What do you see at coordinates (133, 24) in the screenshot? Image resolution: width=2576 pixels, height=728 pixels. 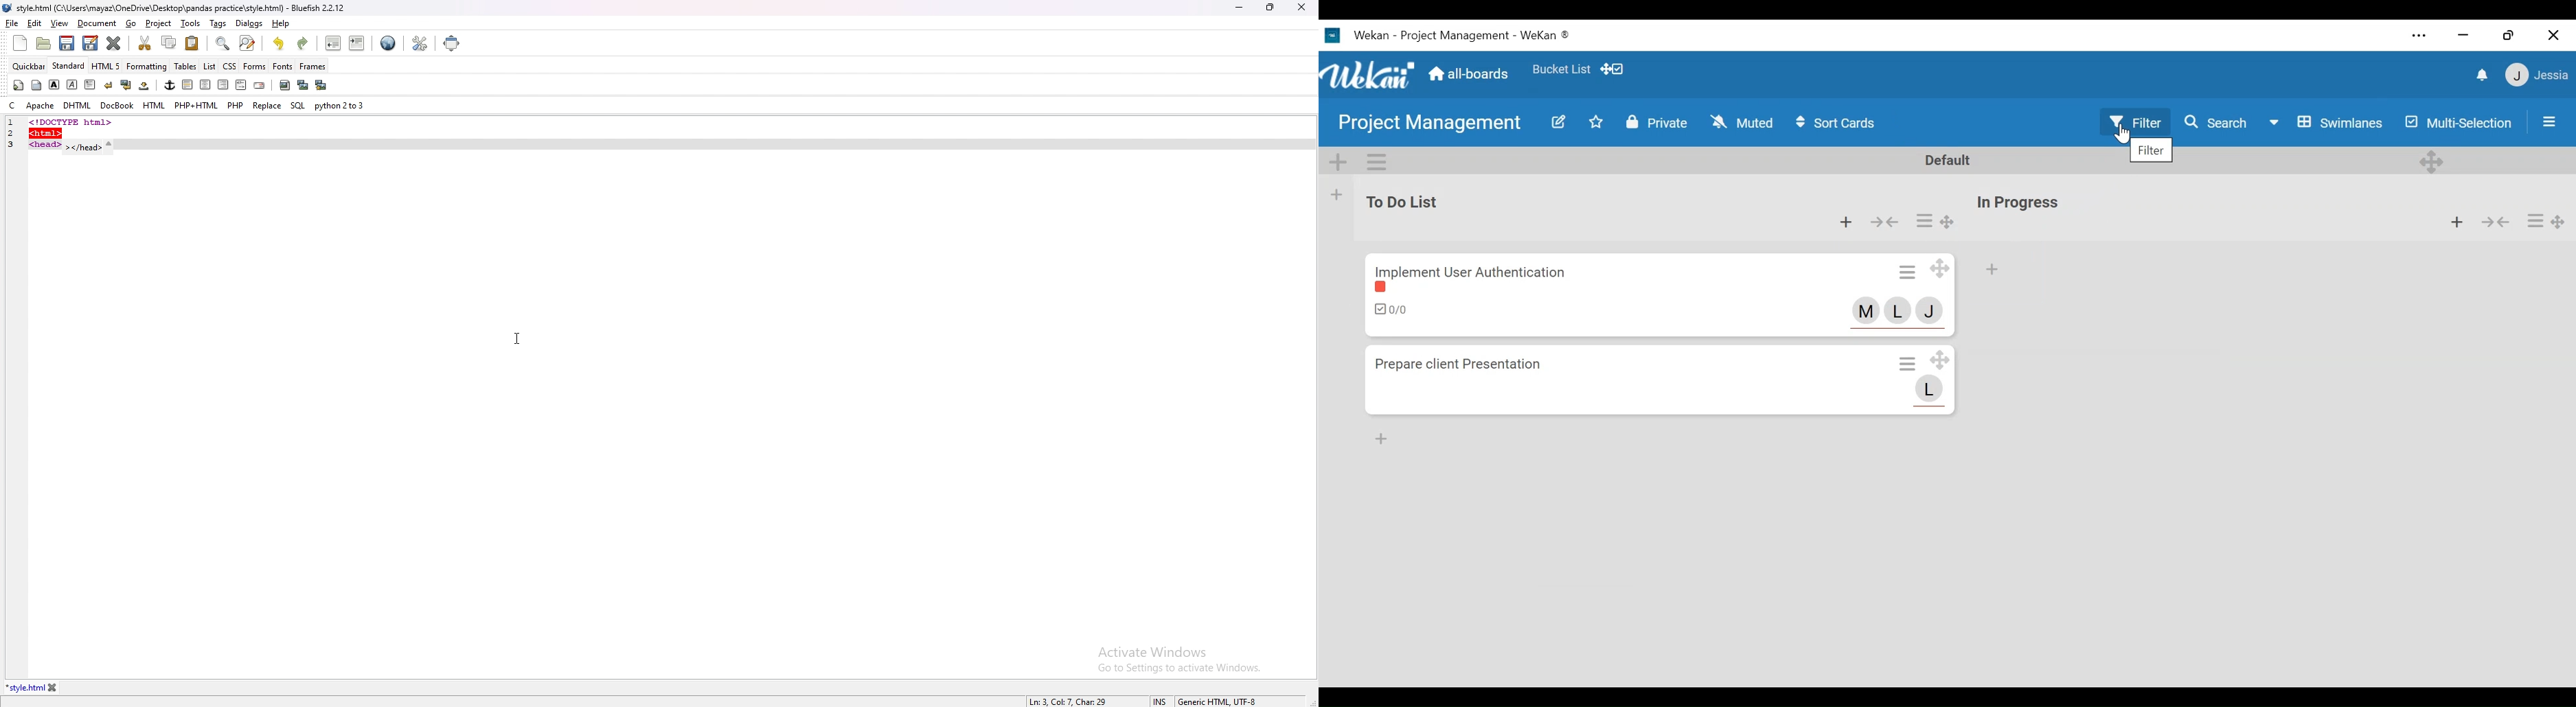 I see `go` at bounding box center [133, 24].